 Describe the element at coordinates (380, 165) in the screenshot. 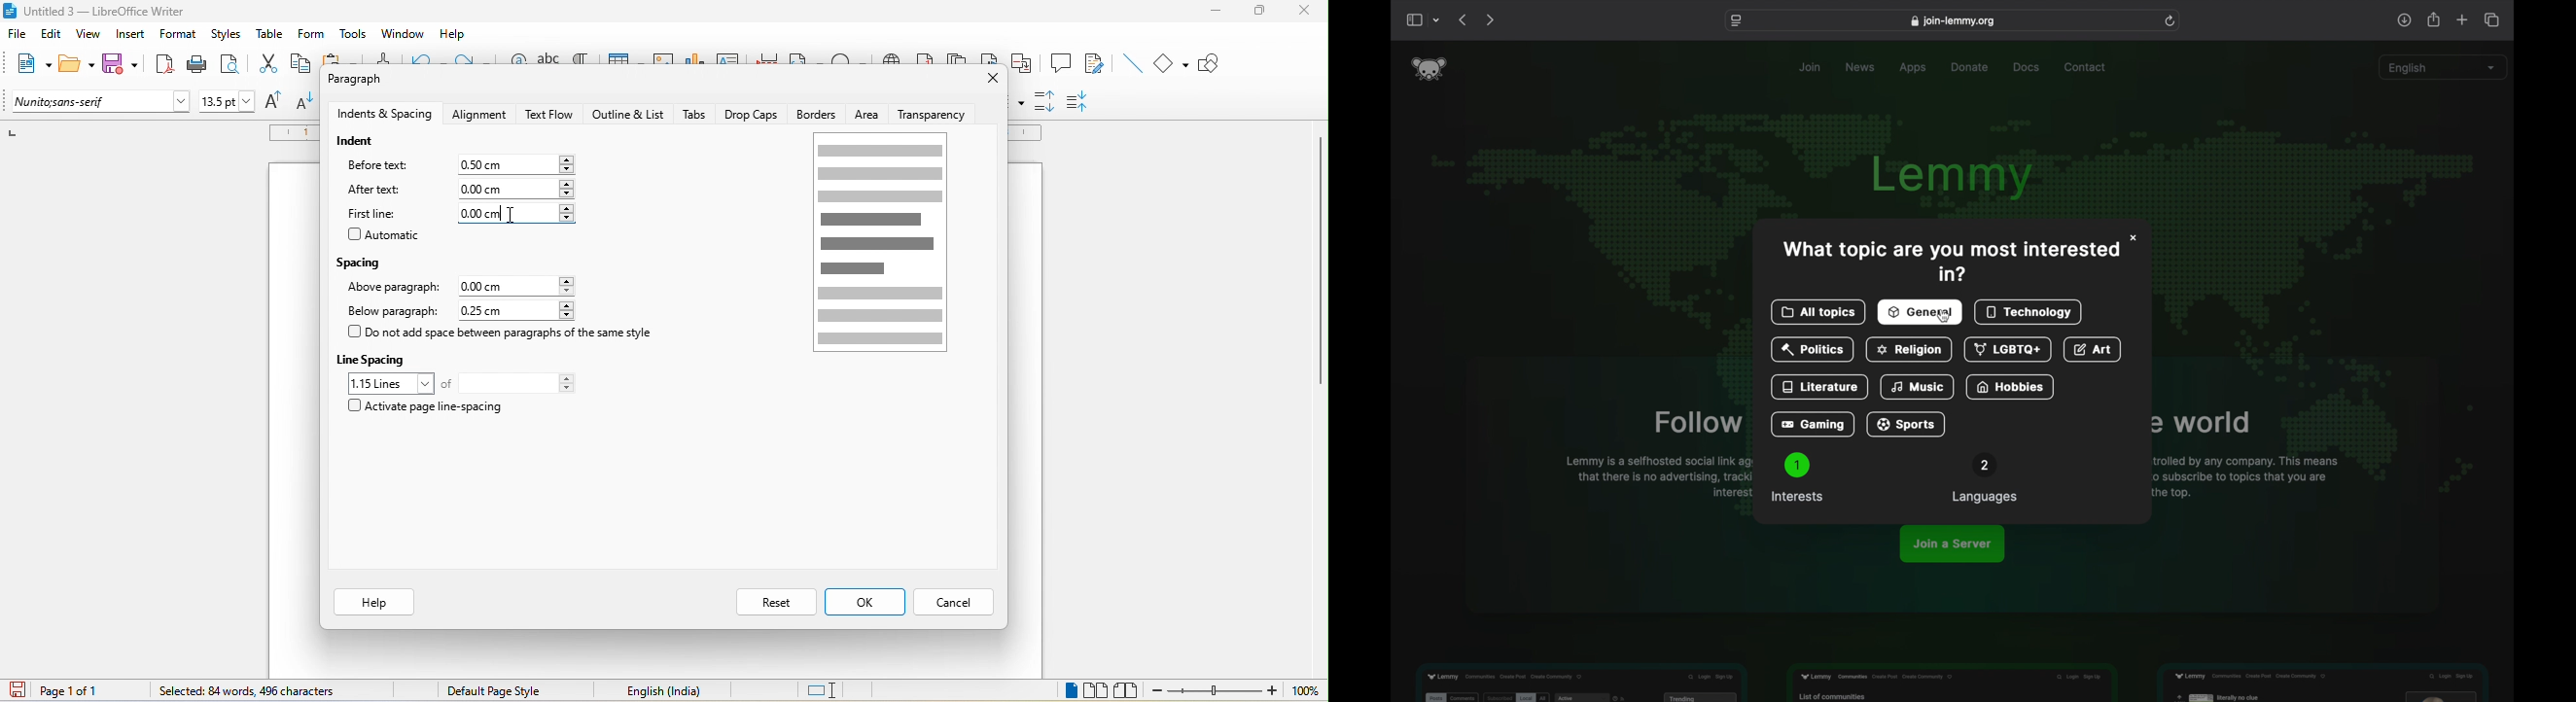

I see `before text` at that location.